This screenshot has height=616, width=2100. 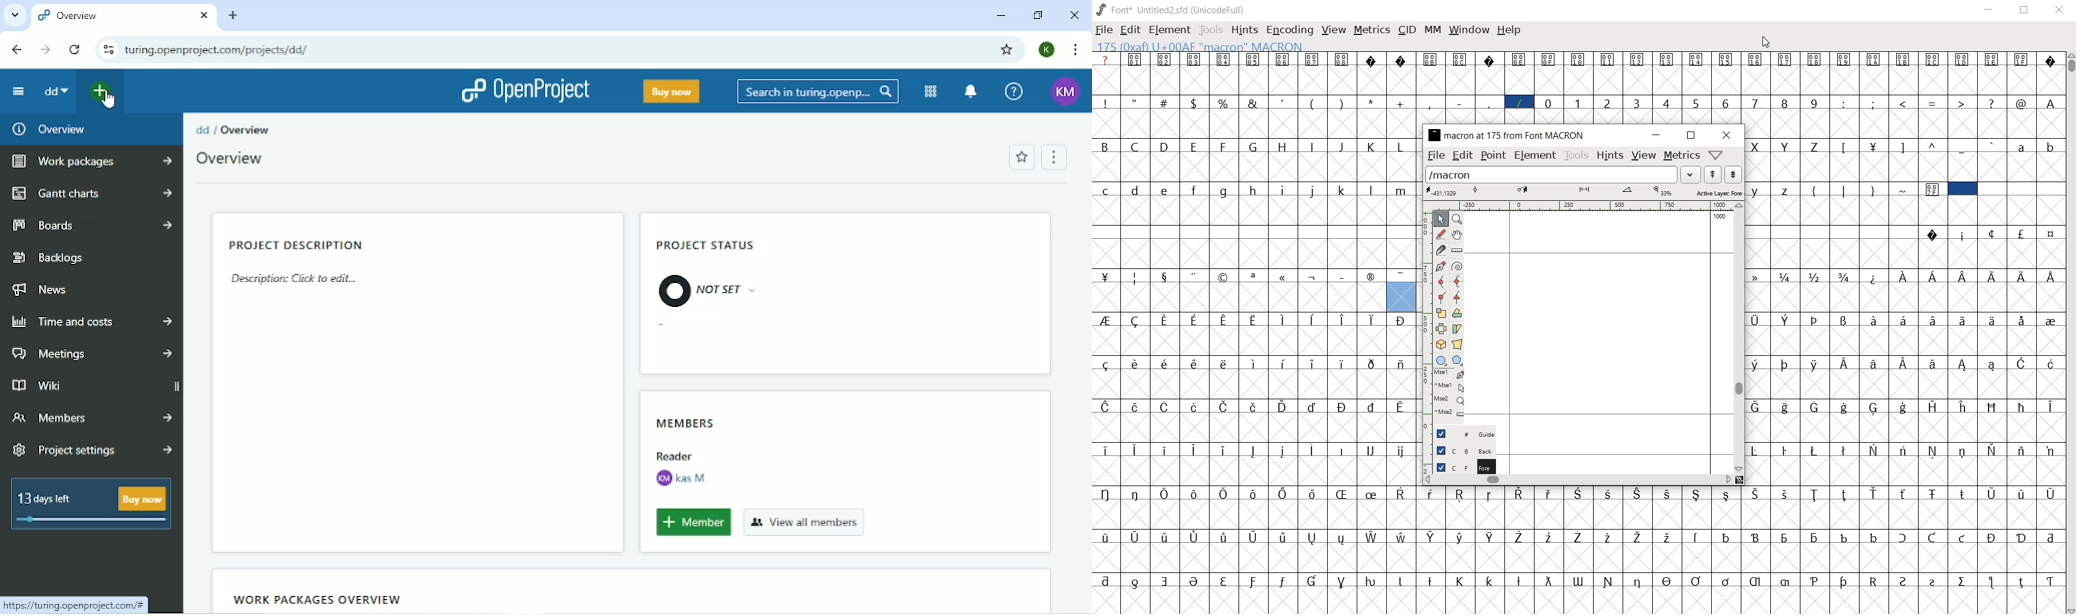 What do you see at coordinates (1104, 537) in the screenshot?
I see `Symbol` at bounding box center [1104, 537].